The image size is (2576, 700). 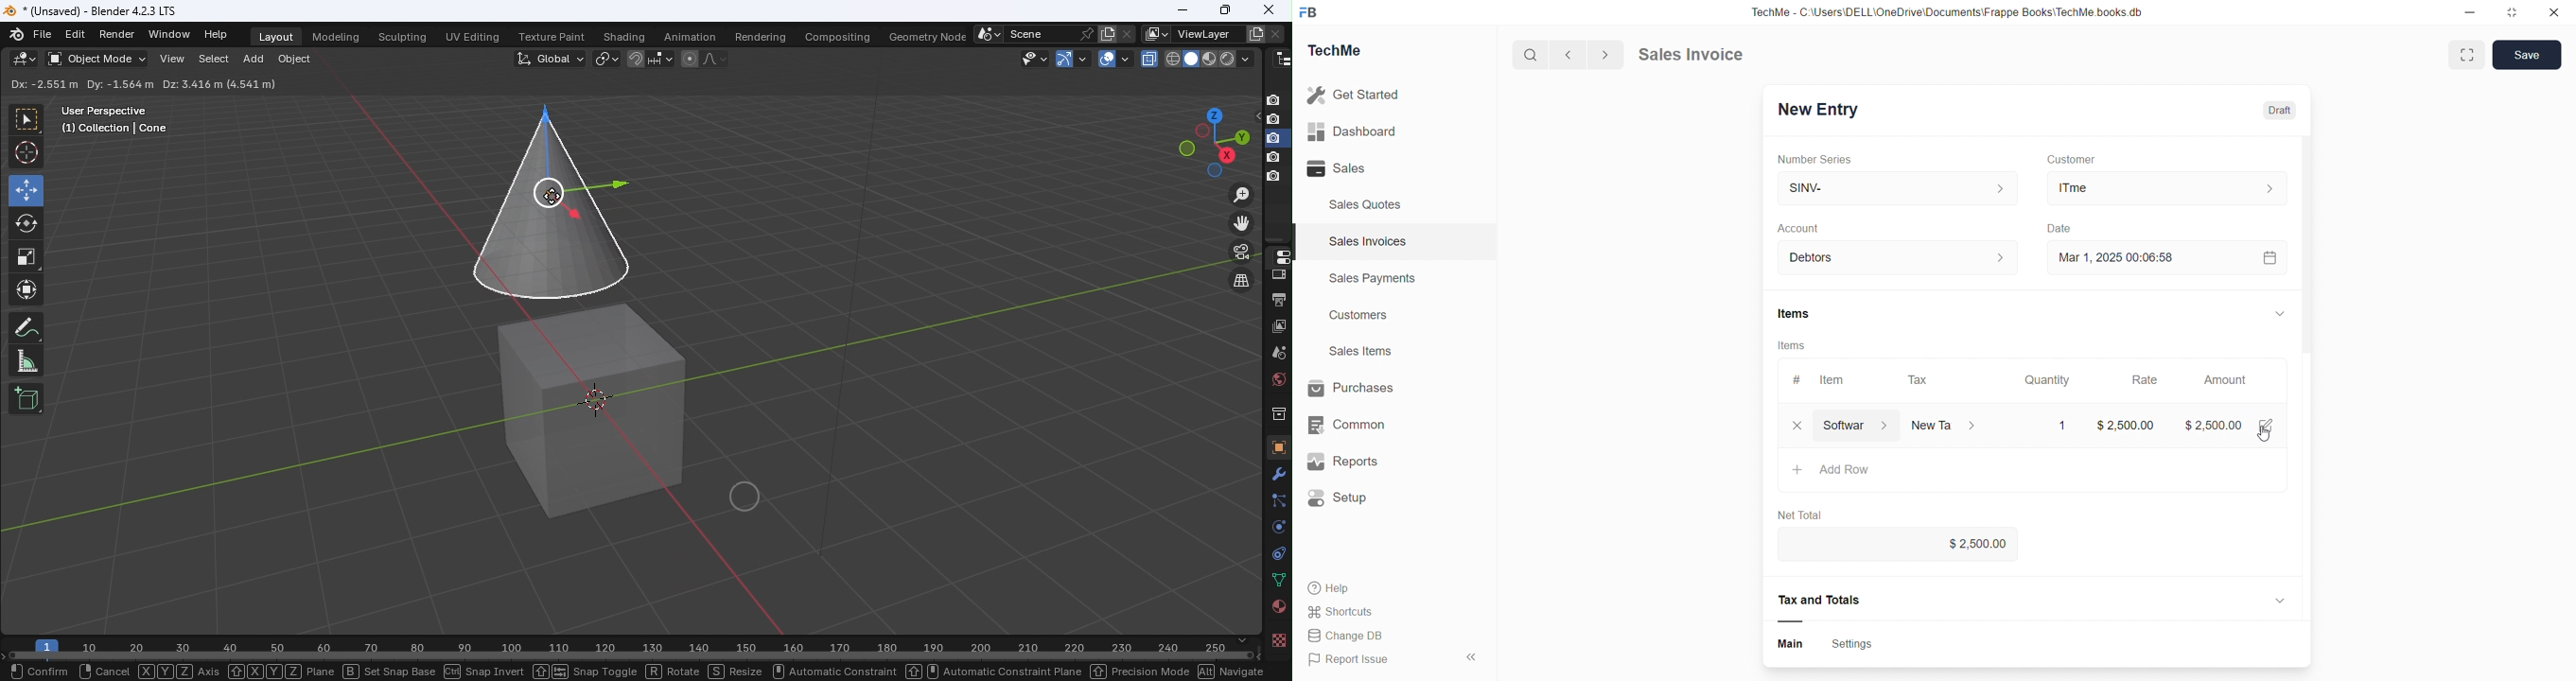 What do you see at coordinates (1819, 258) in the screenshot?
I see `Account` at bounding box center [1819, 258].